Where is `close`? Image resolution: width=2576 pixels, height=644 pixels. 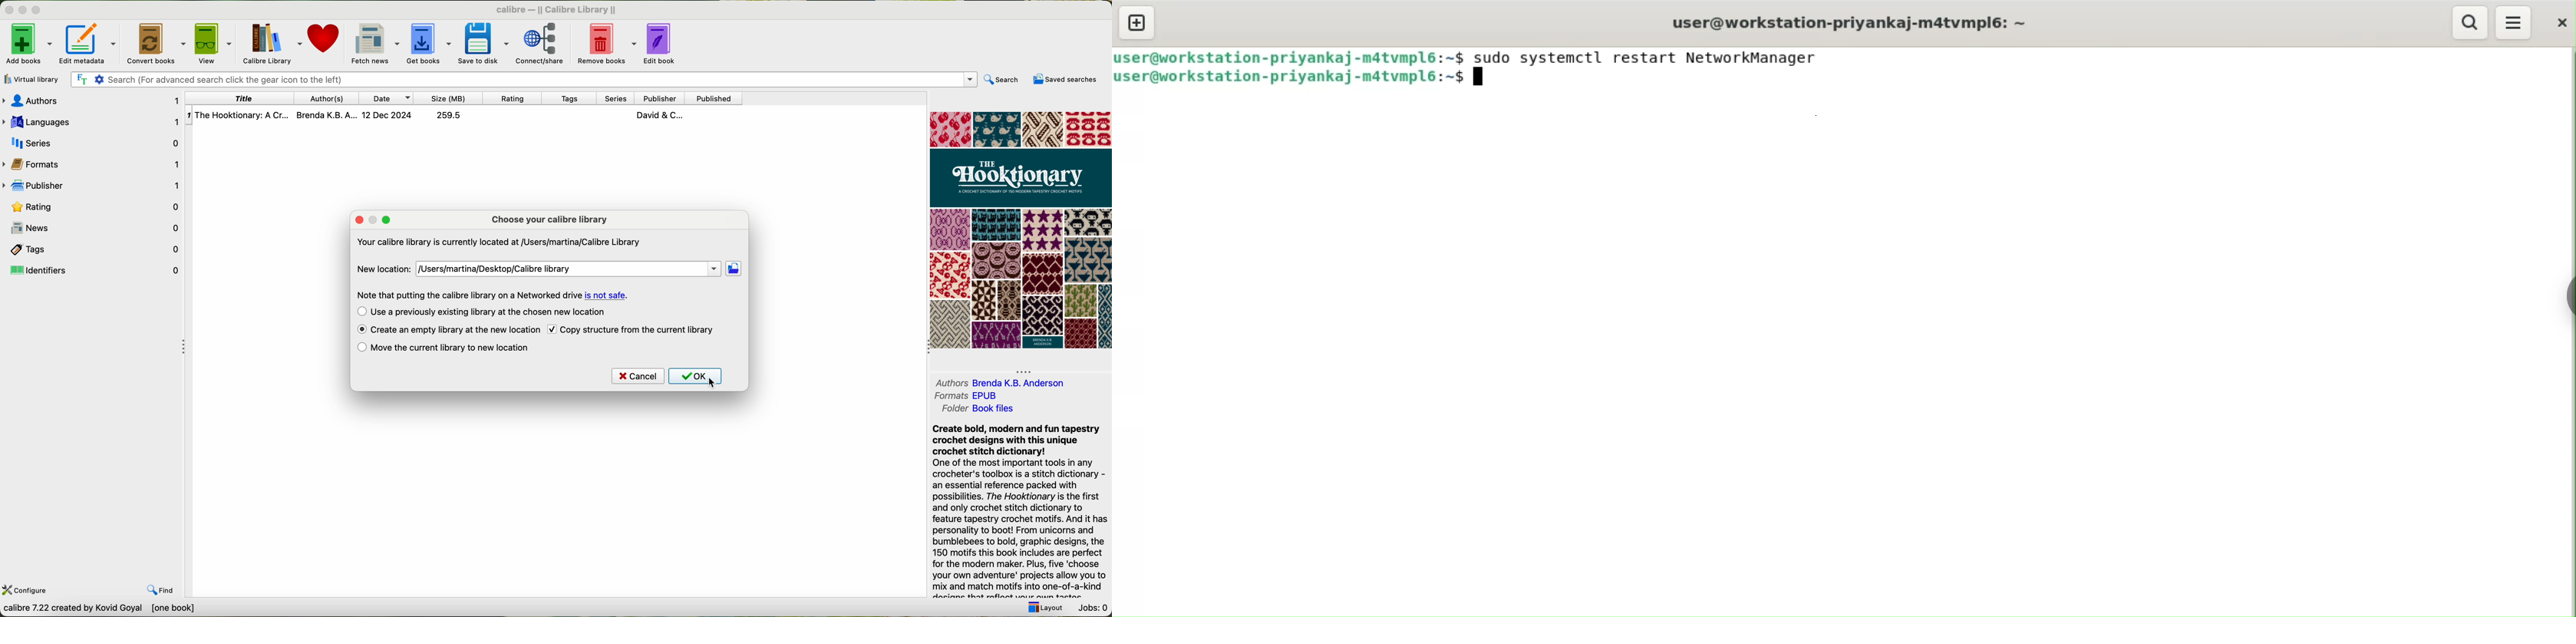 close is located at coordinates (2561, 23).